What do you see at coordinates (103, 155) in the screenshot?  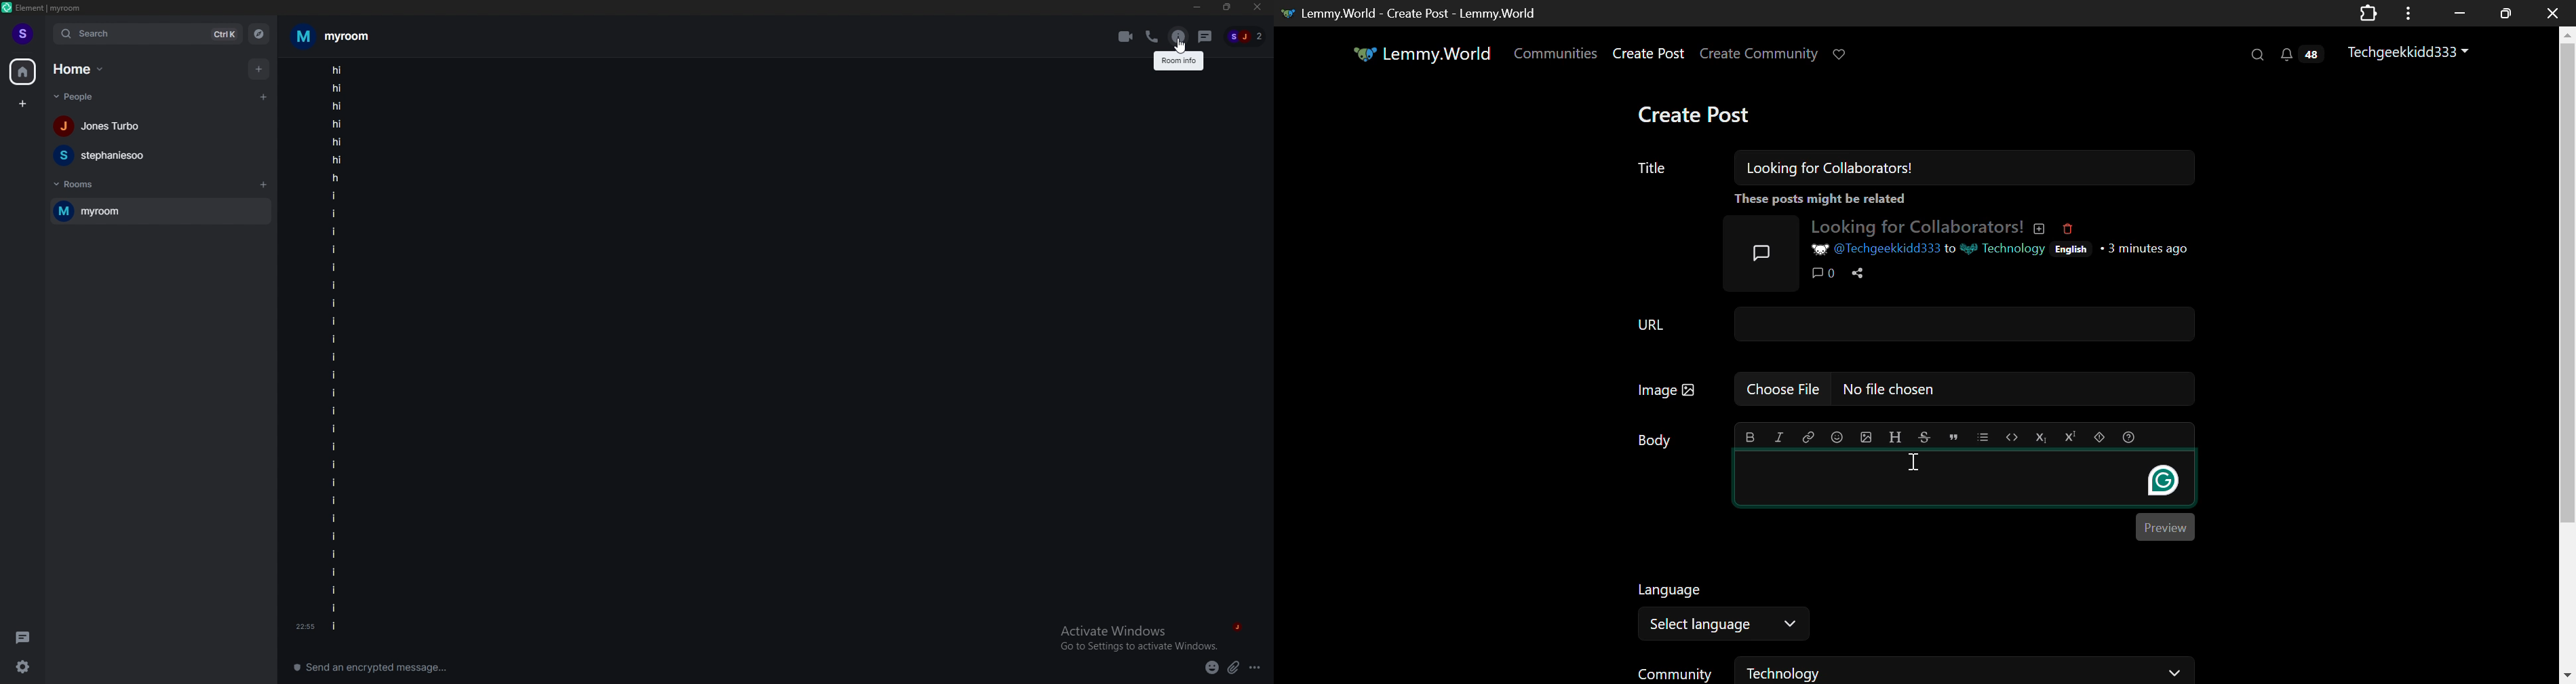 I see `people` at bounding box center [103, 155].